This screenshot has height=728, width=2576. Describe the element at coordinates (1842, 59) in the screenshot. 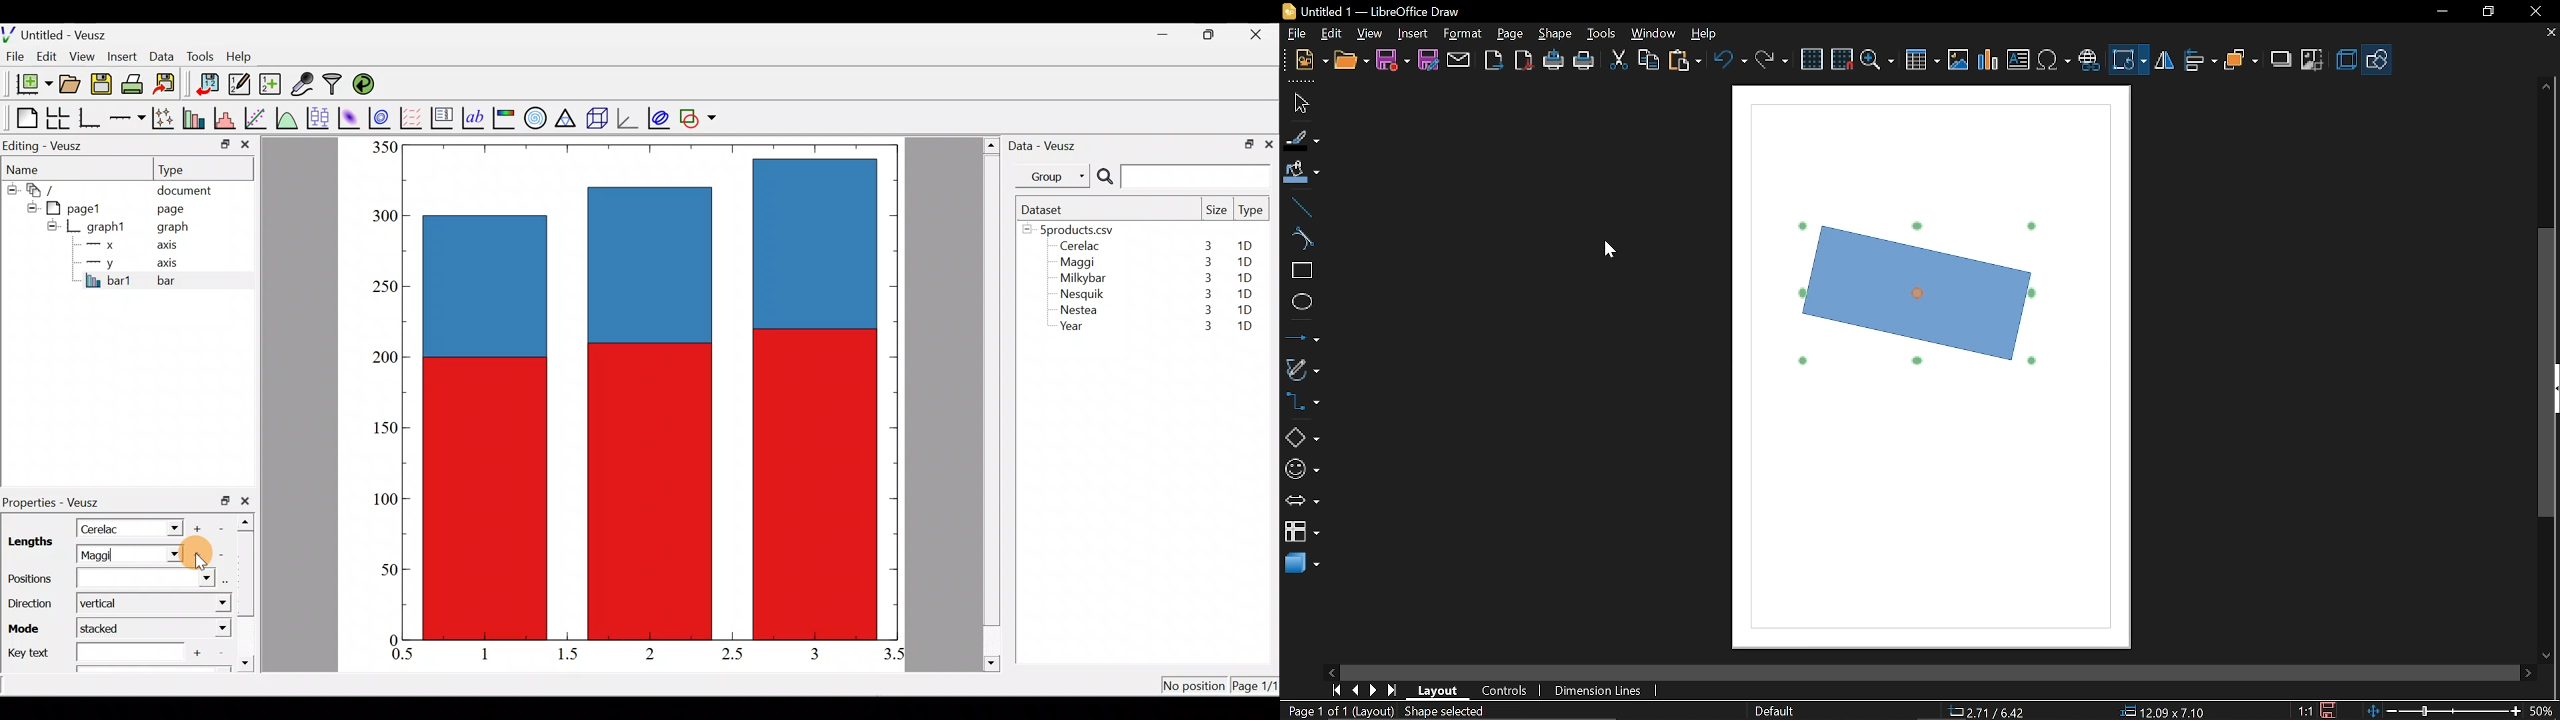

I see `snap to grid` at that location.